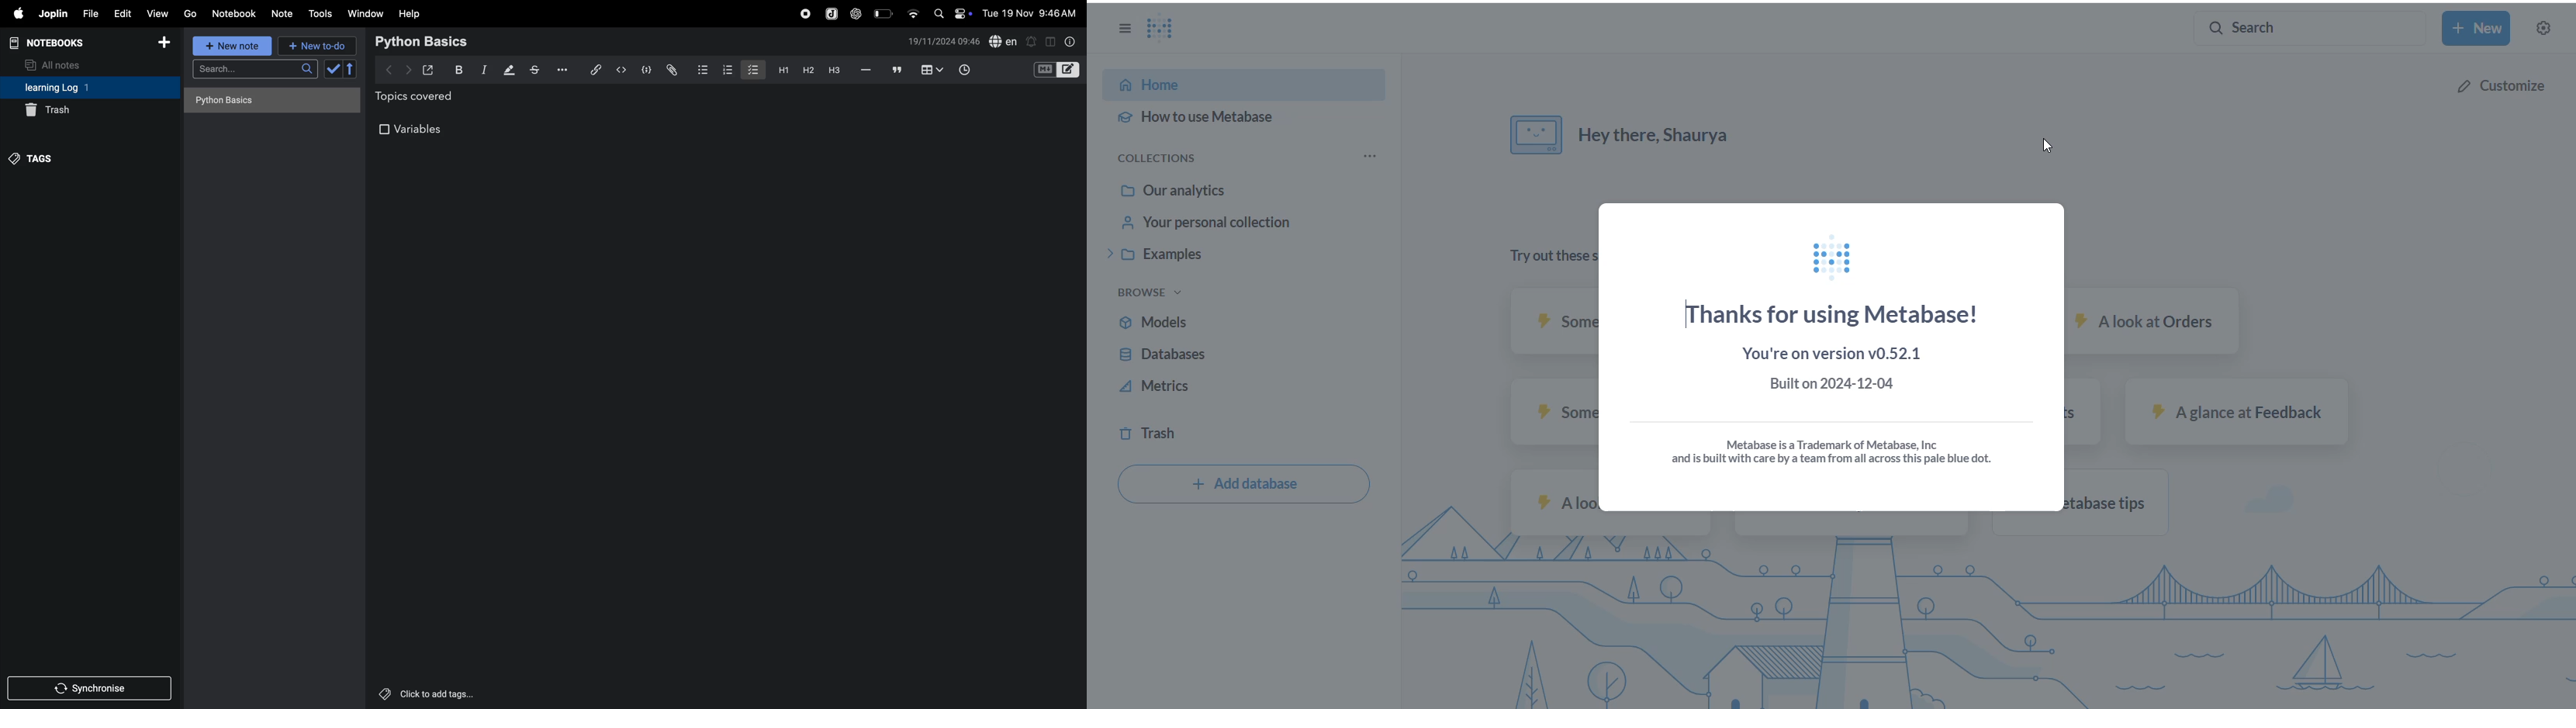 The height and width of the screenshot is (728, 2576). Describe the element at coordinates (319, 14) in the screenshot. I see `tools` at that location.